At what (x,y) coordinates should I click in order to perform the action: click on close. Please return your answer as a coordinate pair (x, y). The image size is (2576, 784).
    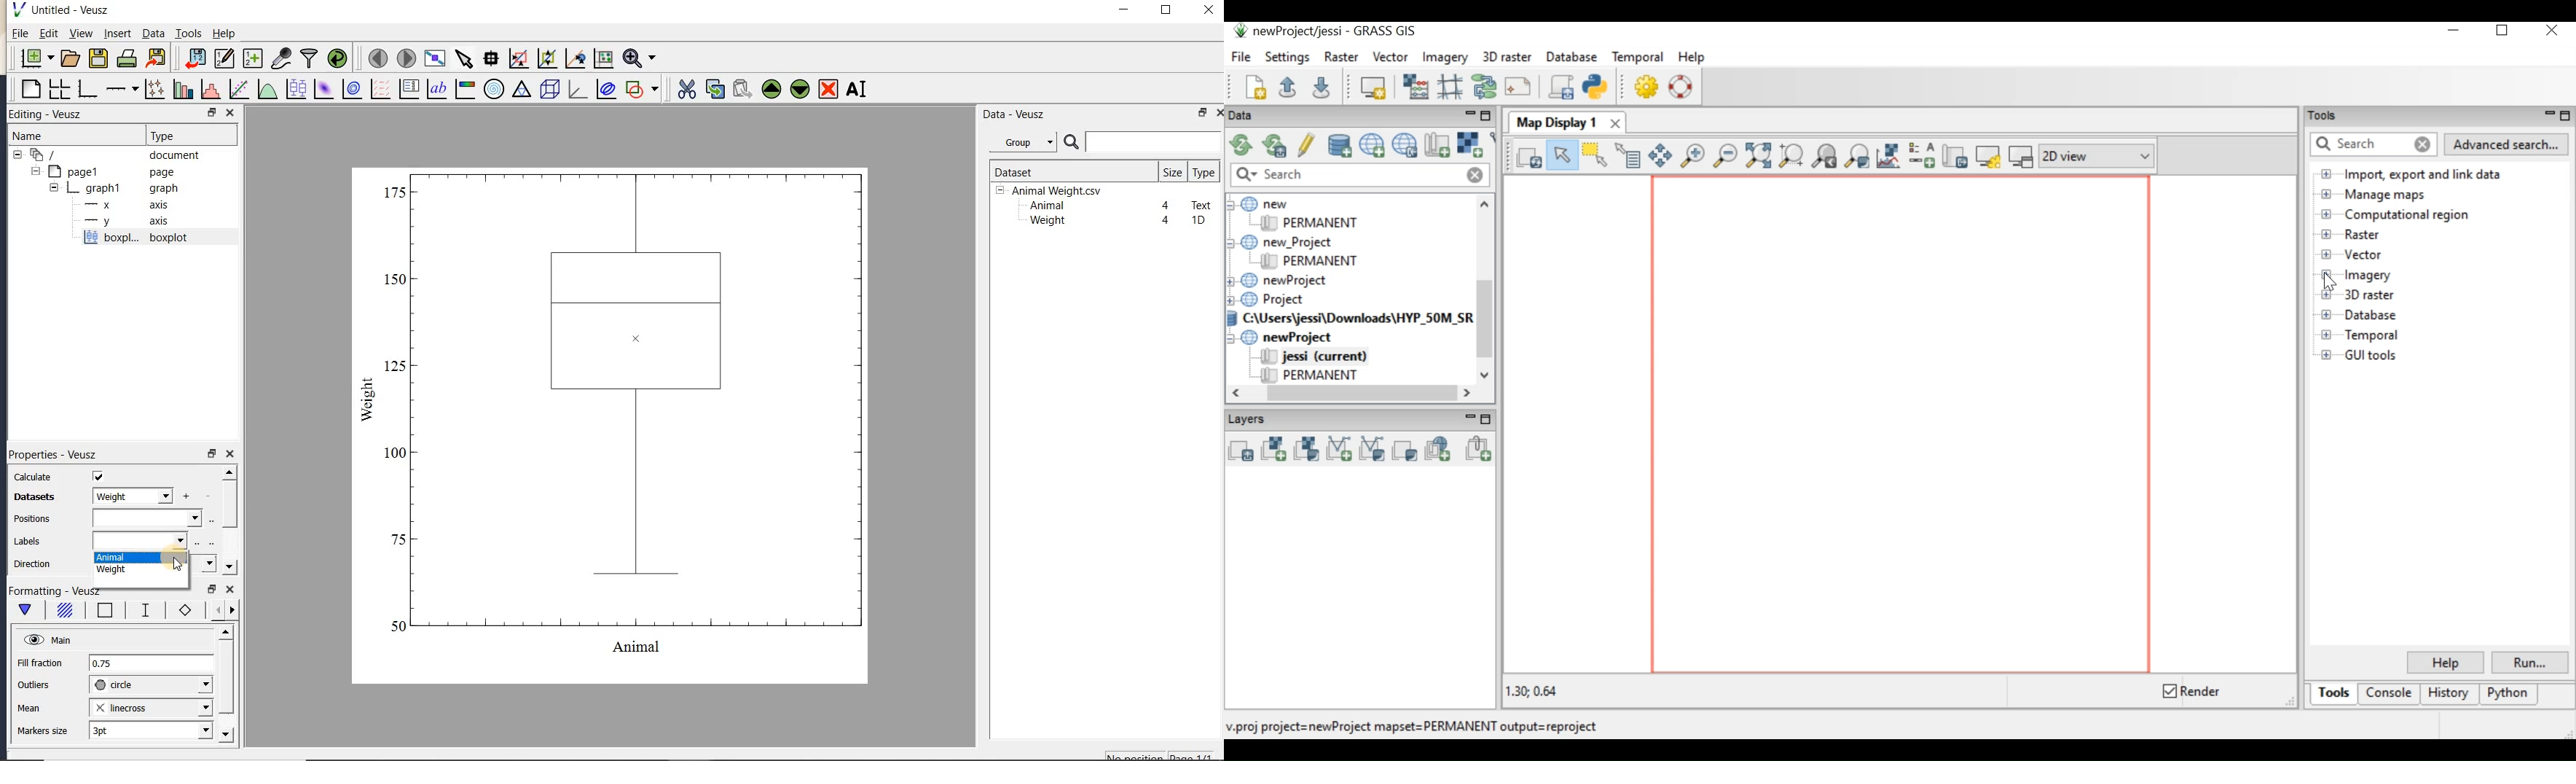
    Looking at the image, I should click on (1209, 11).